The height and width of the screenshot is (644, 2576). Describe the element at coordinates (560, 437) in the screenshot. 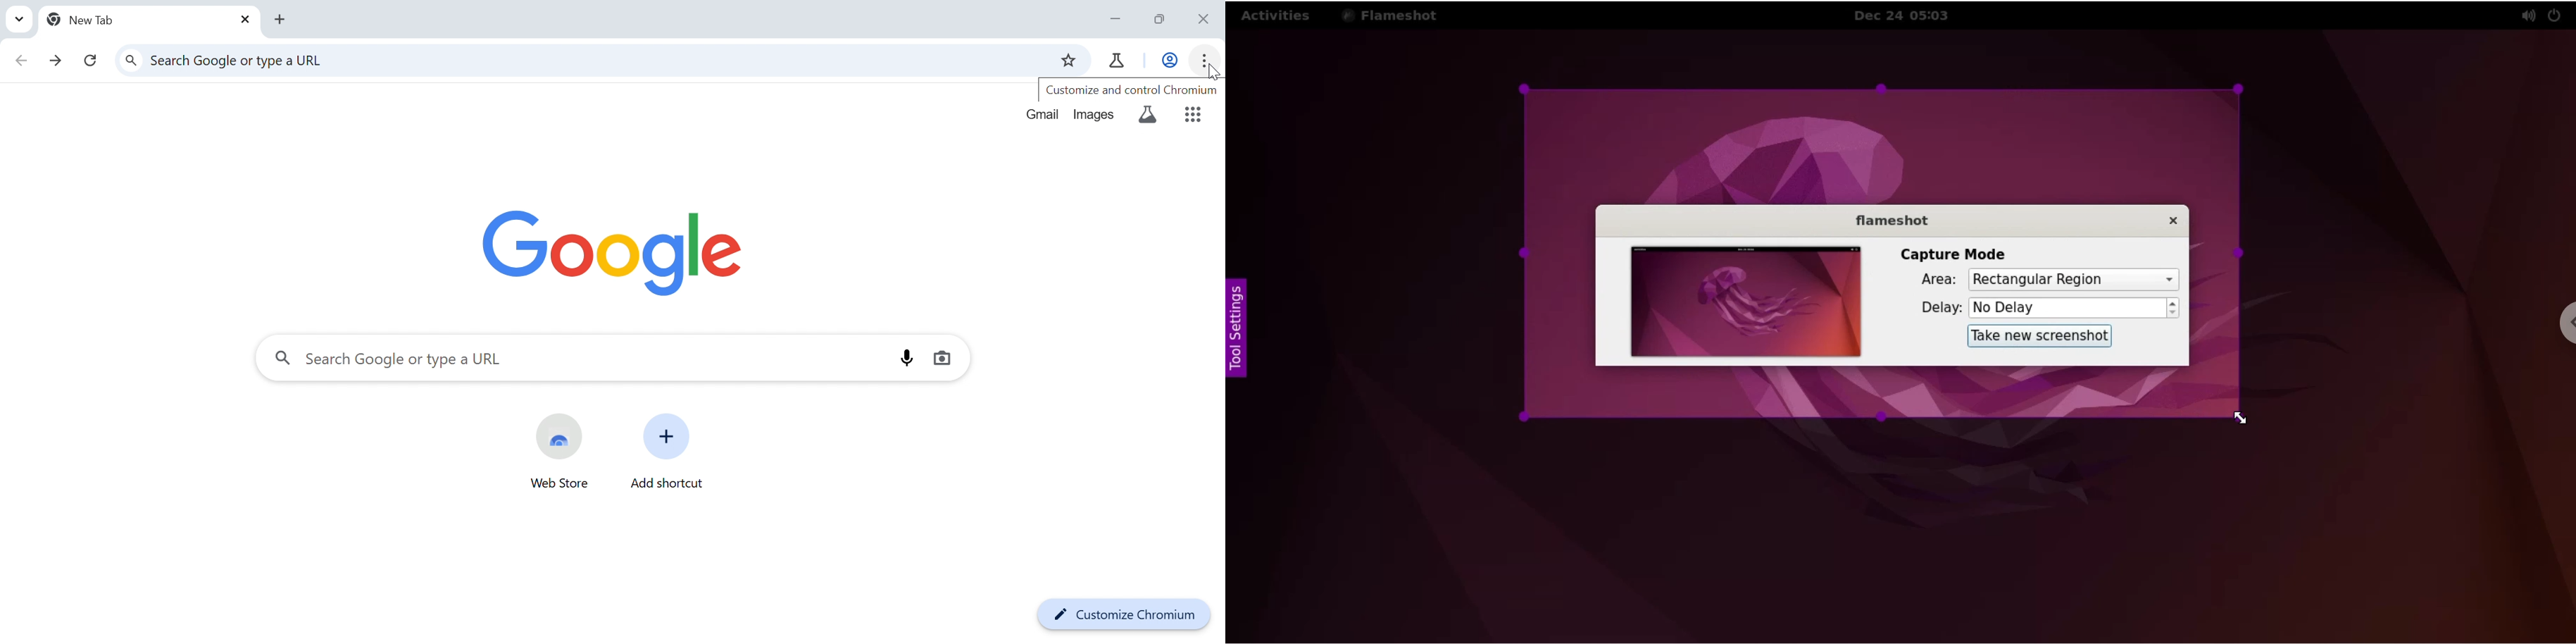

I see `Web store` at that location.